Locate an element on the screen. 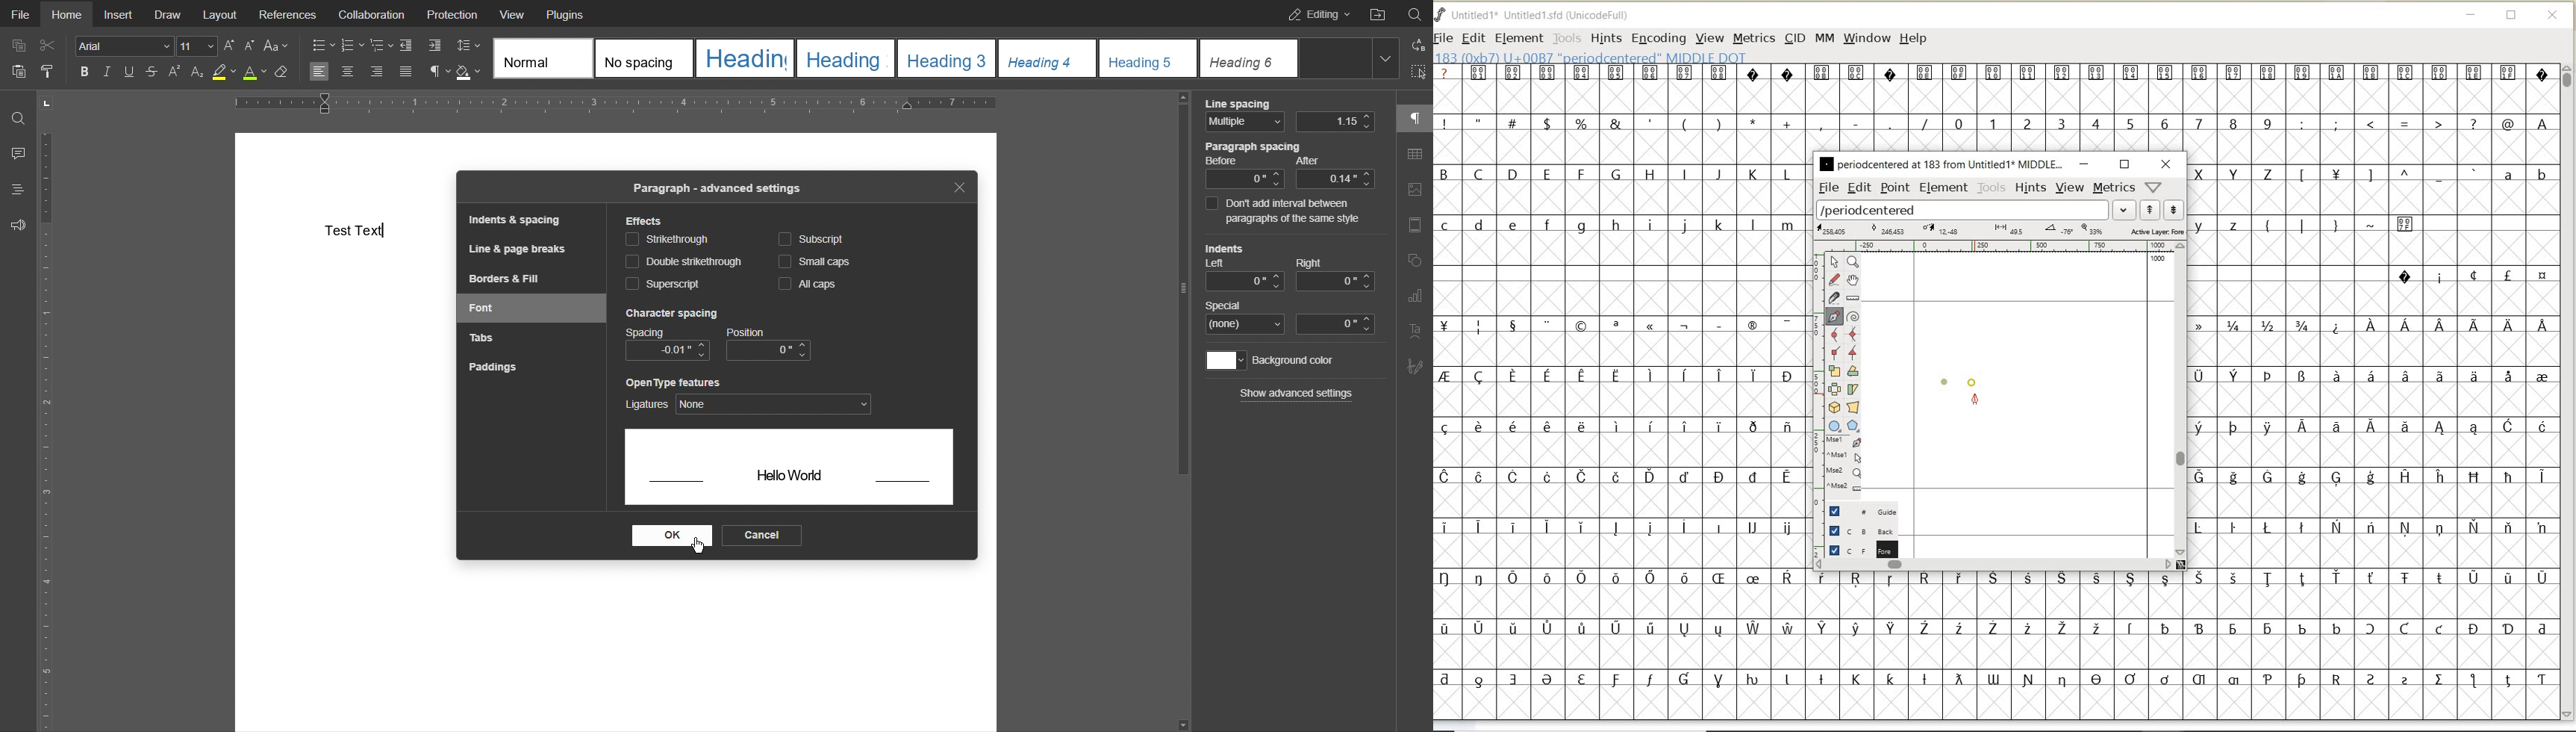  special characters is located at coordinates (1994, 81).